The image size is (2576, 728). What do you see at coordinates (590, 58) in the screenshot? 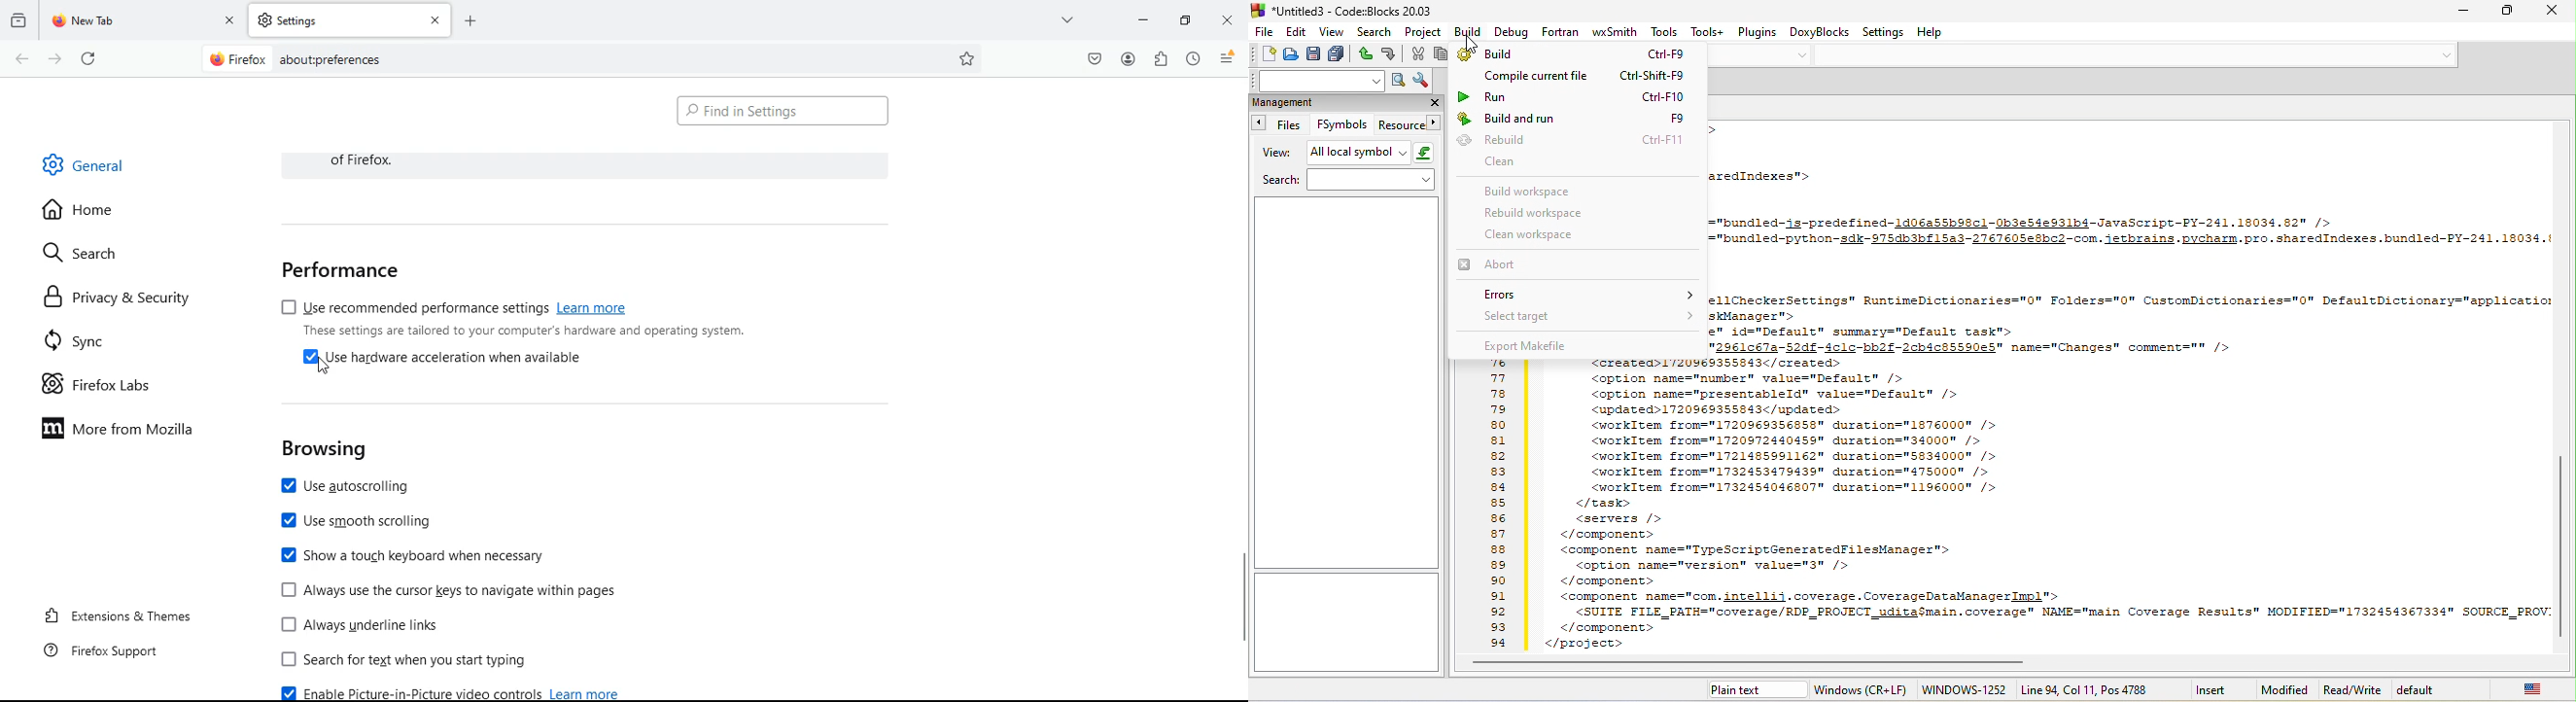
I see `Search Bar` at bounding box center [590, 58].